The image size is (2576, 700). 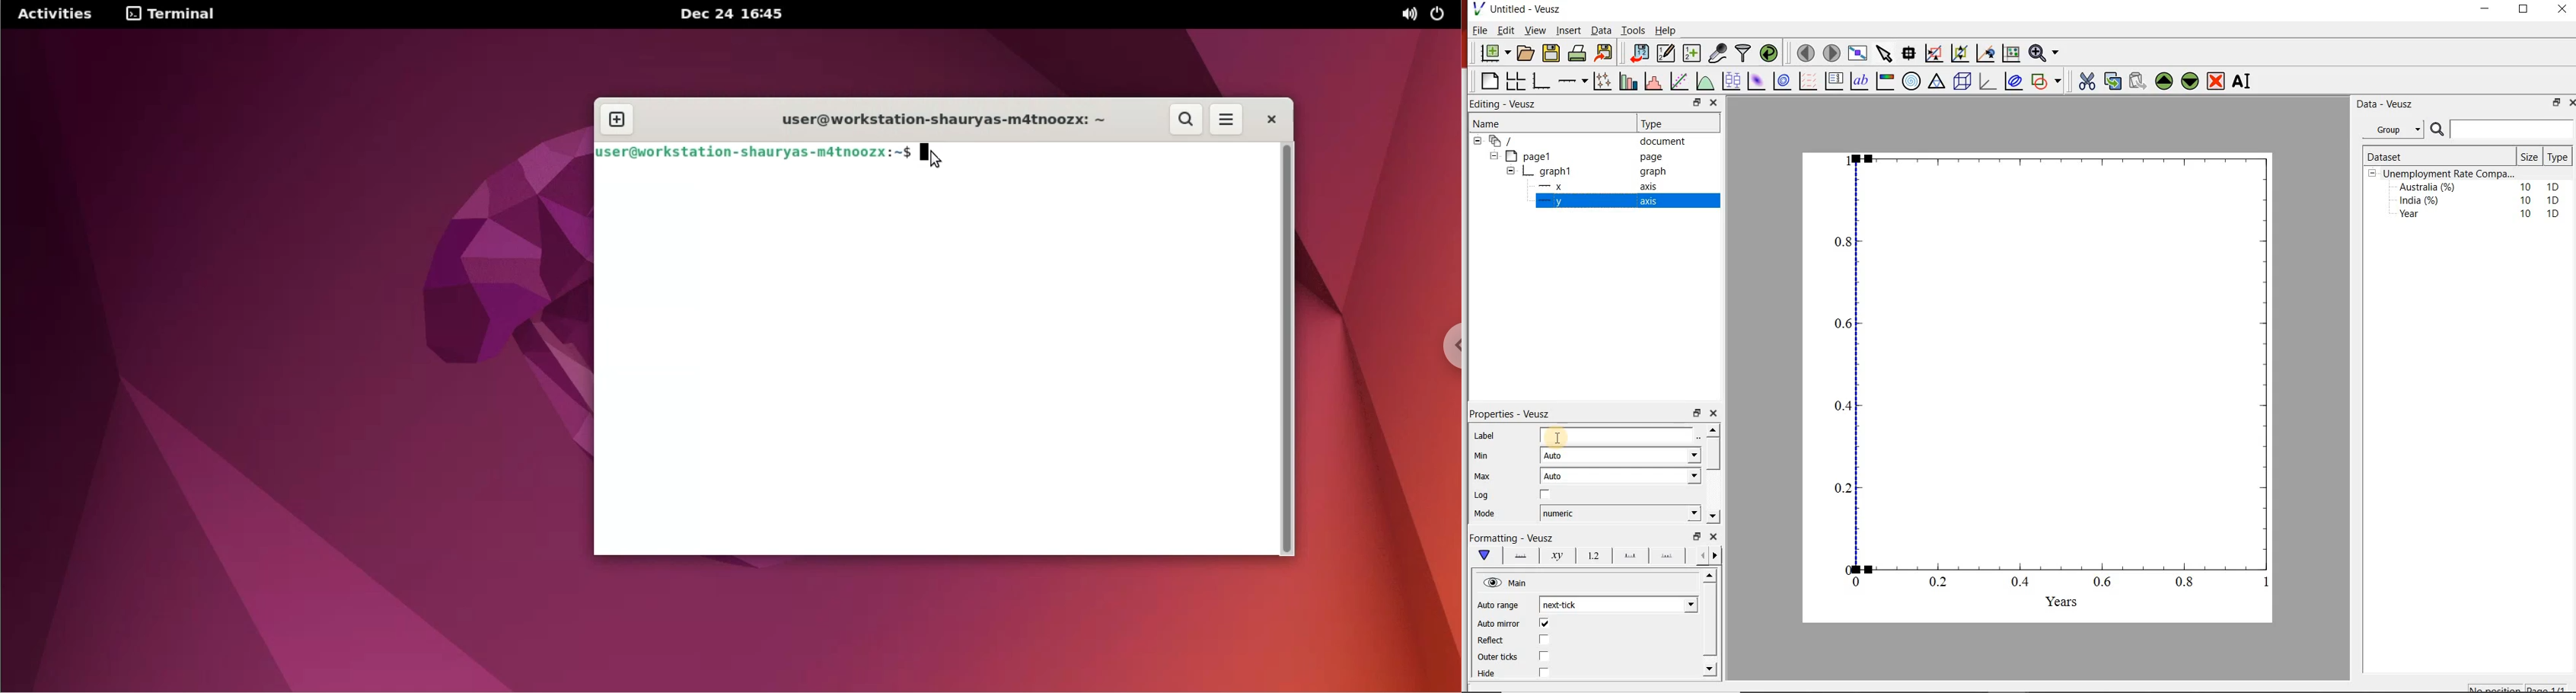 What do you see at coordinates (1886, 52) in the screenshot?
I see `select the items` at bounding box center [1886, 52].